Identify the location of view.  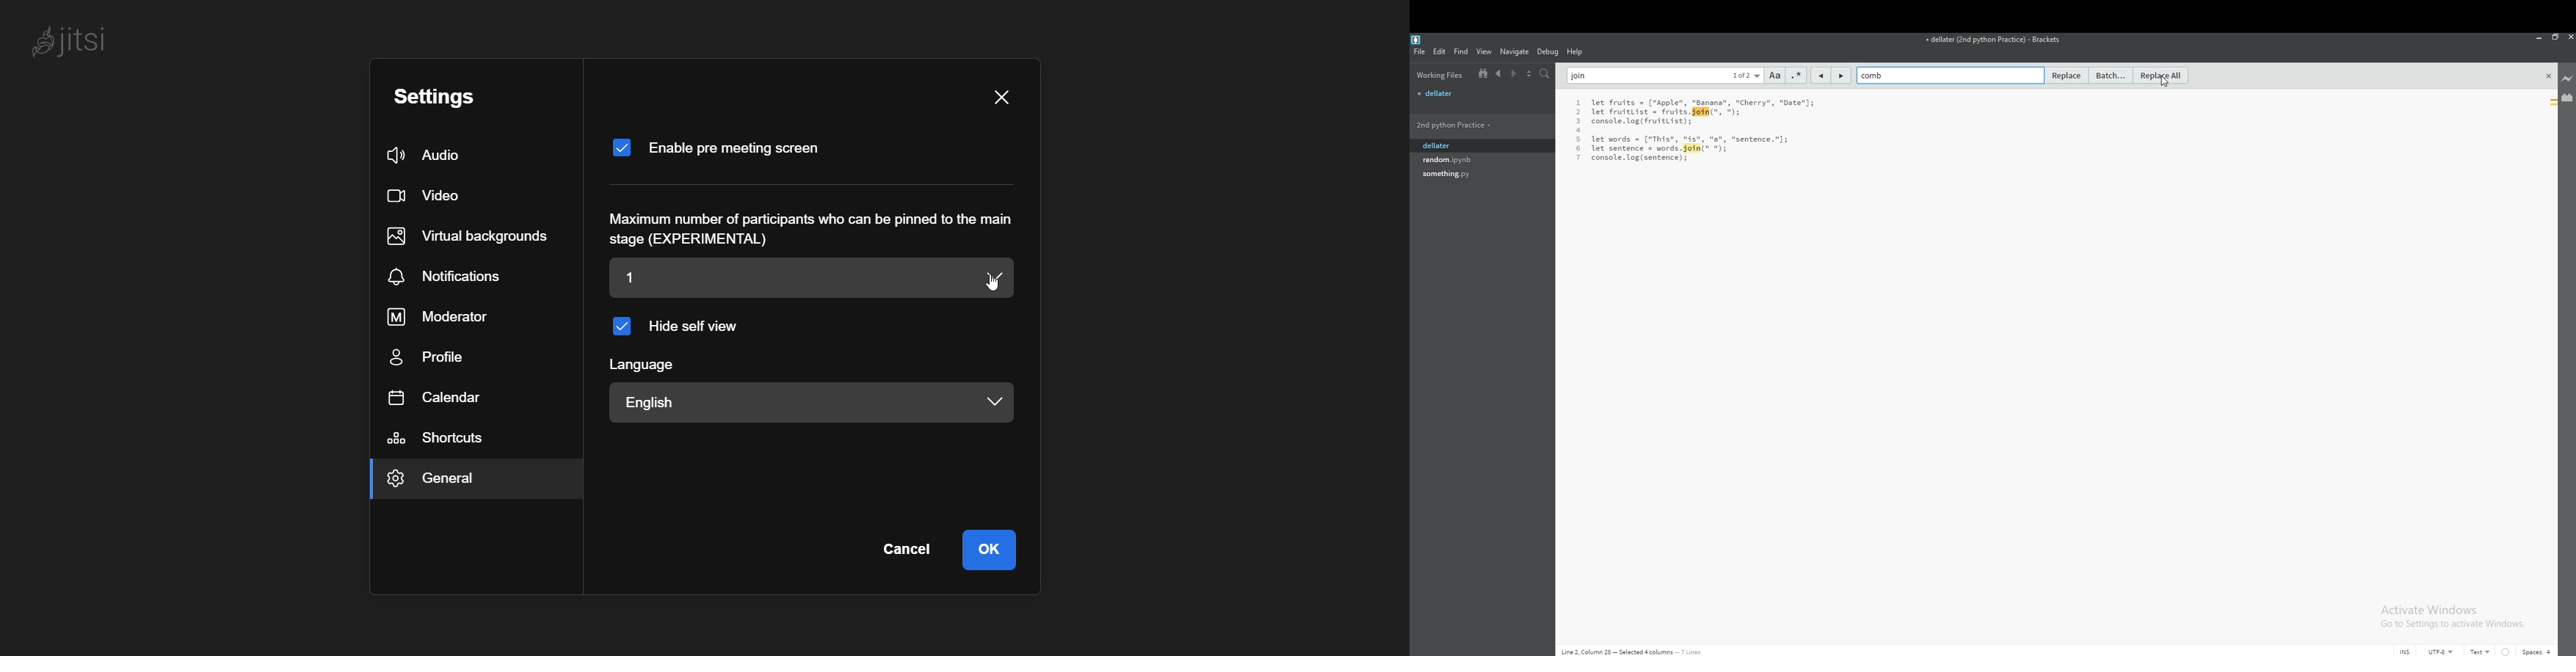
(1484, 52).